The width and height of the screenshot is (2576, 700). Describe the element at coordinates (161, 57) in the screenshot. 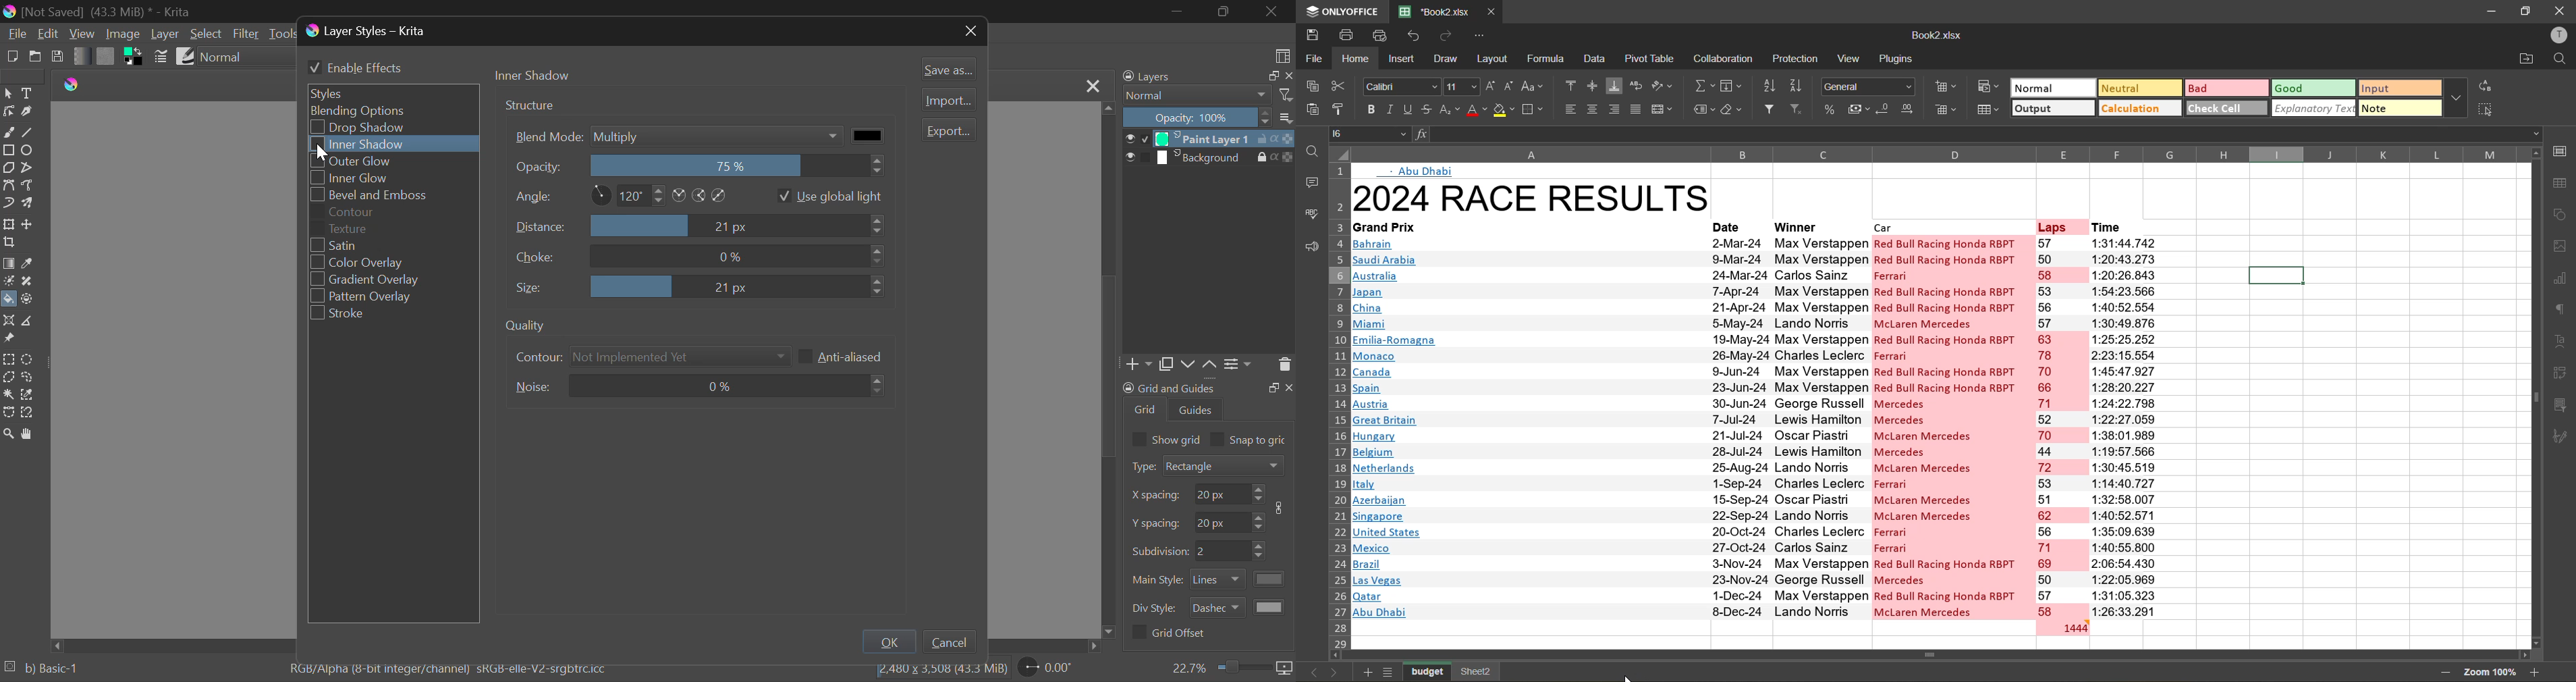

I see `Brush Settings` at that location.